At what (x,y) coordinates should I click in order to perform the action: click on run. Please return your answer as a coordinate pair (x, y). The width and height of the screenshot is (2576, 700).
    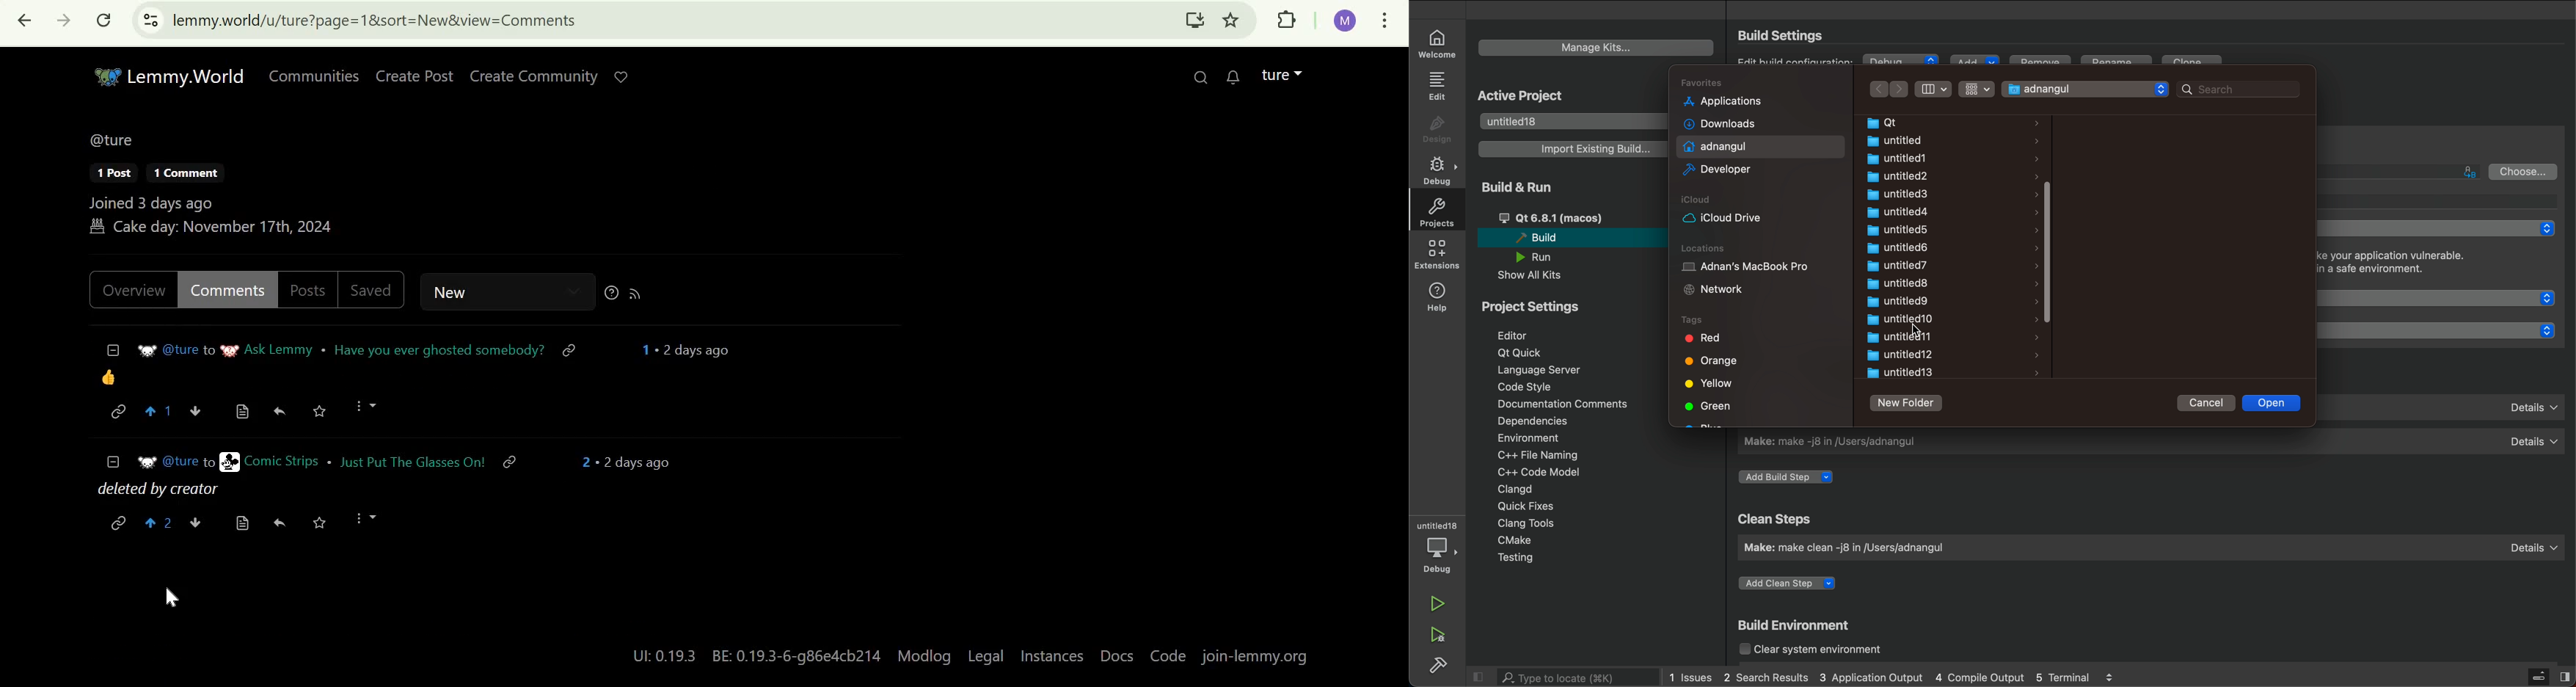
    Looking at the image, I should click on (1437, 603).